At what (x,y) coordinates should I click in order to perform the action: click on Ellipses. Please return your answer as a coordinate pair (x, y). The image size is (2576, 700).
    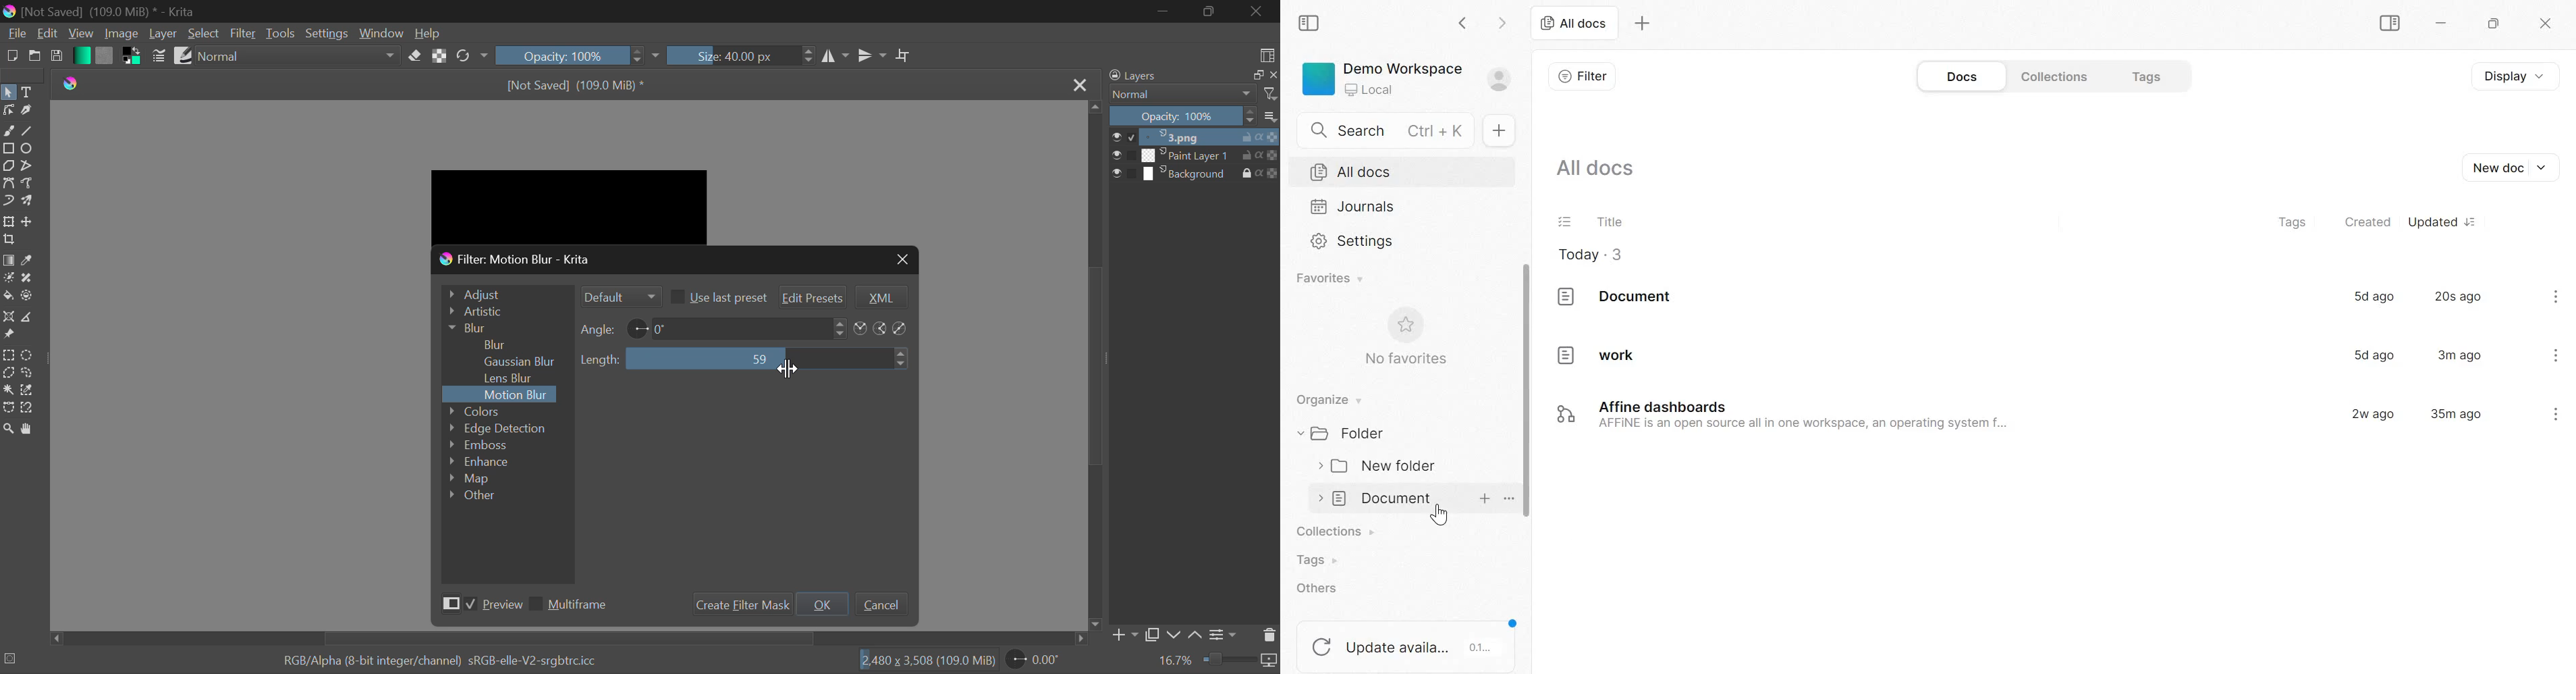
    Looking at the image, I should click on (29, 149).